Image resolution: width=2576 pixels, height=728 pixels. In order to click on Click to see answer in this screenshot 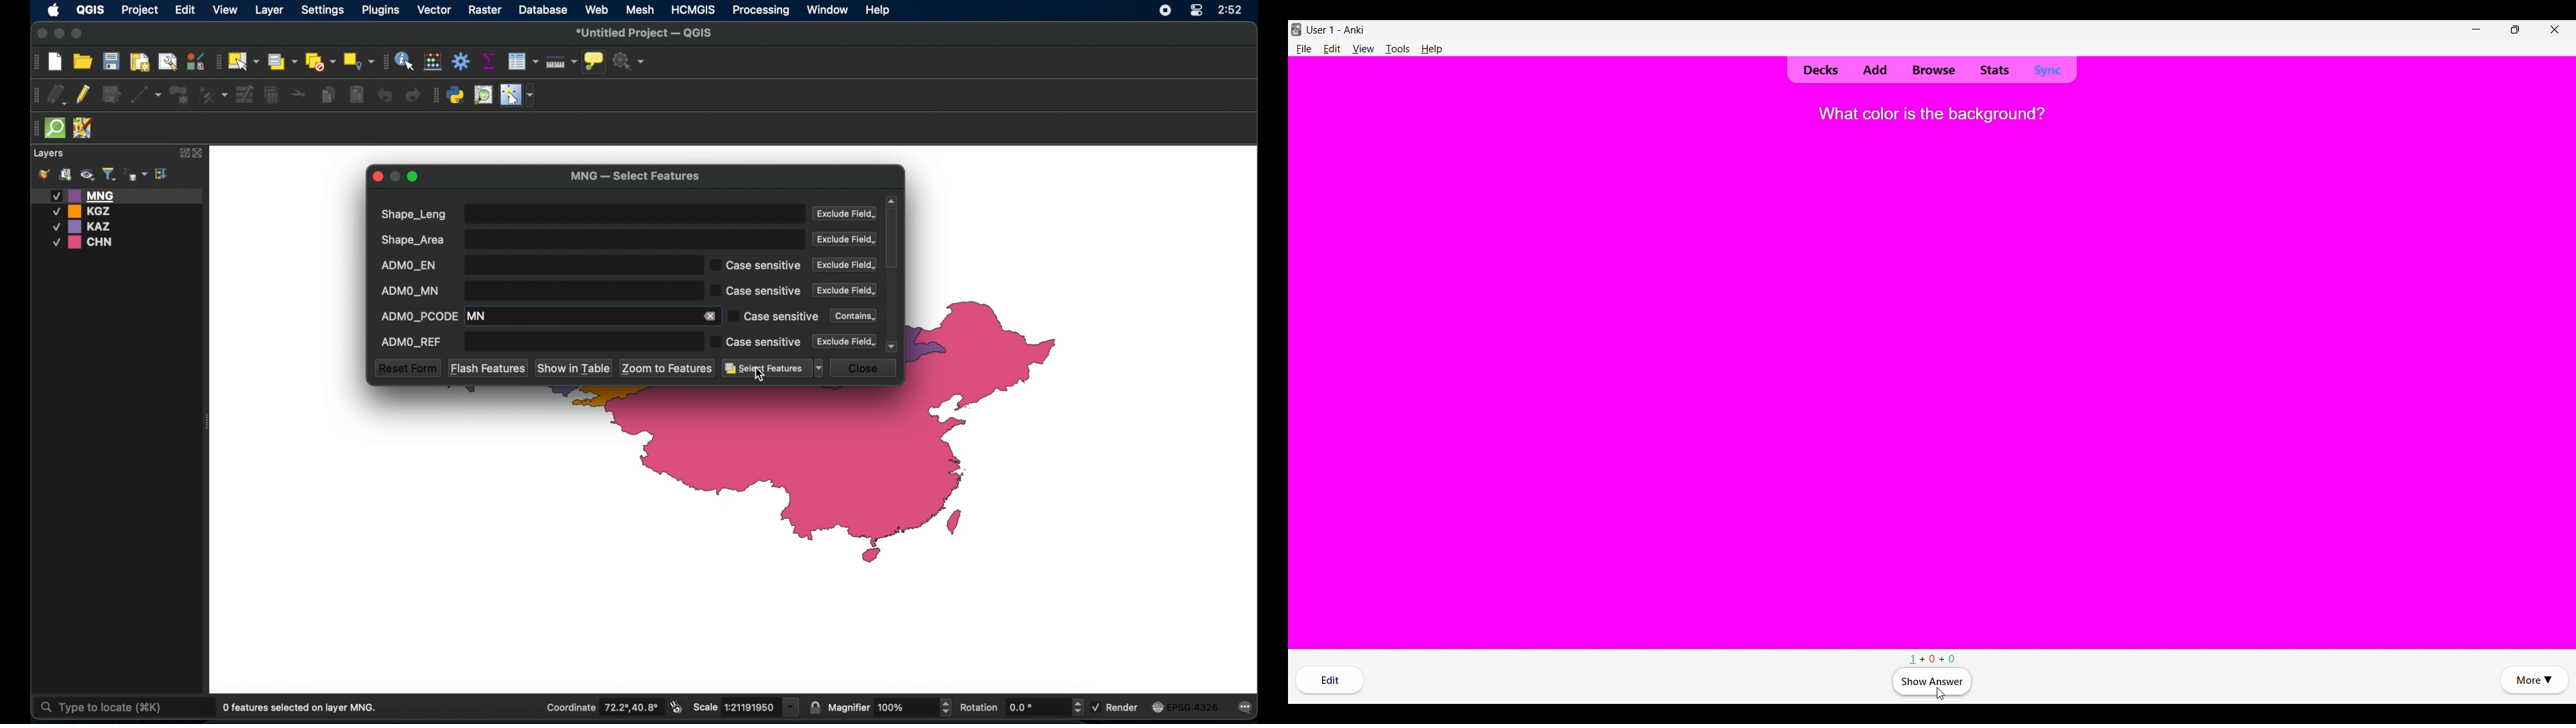, I will do `click(1932, 681)`.